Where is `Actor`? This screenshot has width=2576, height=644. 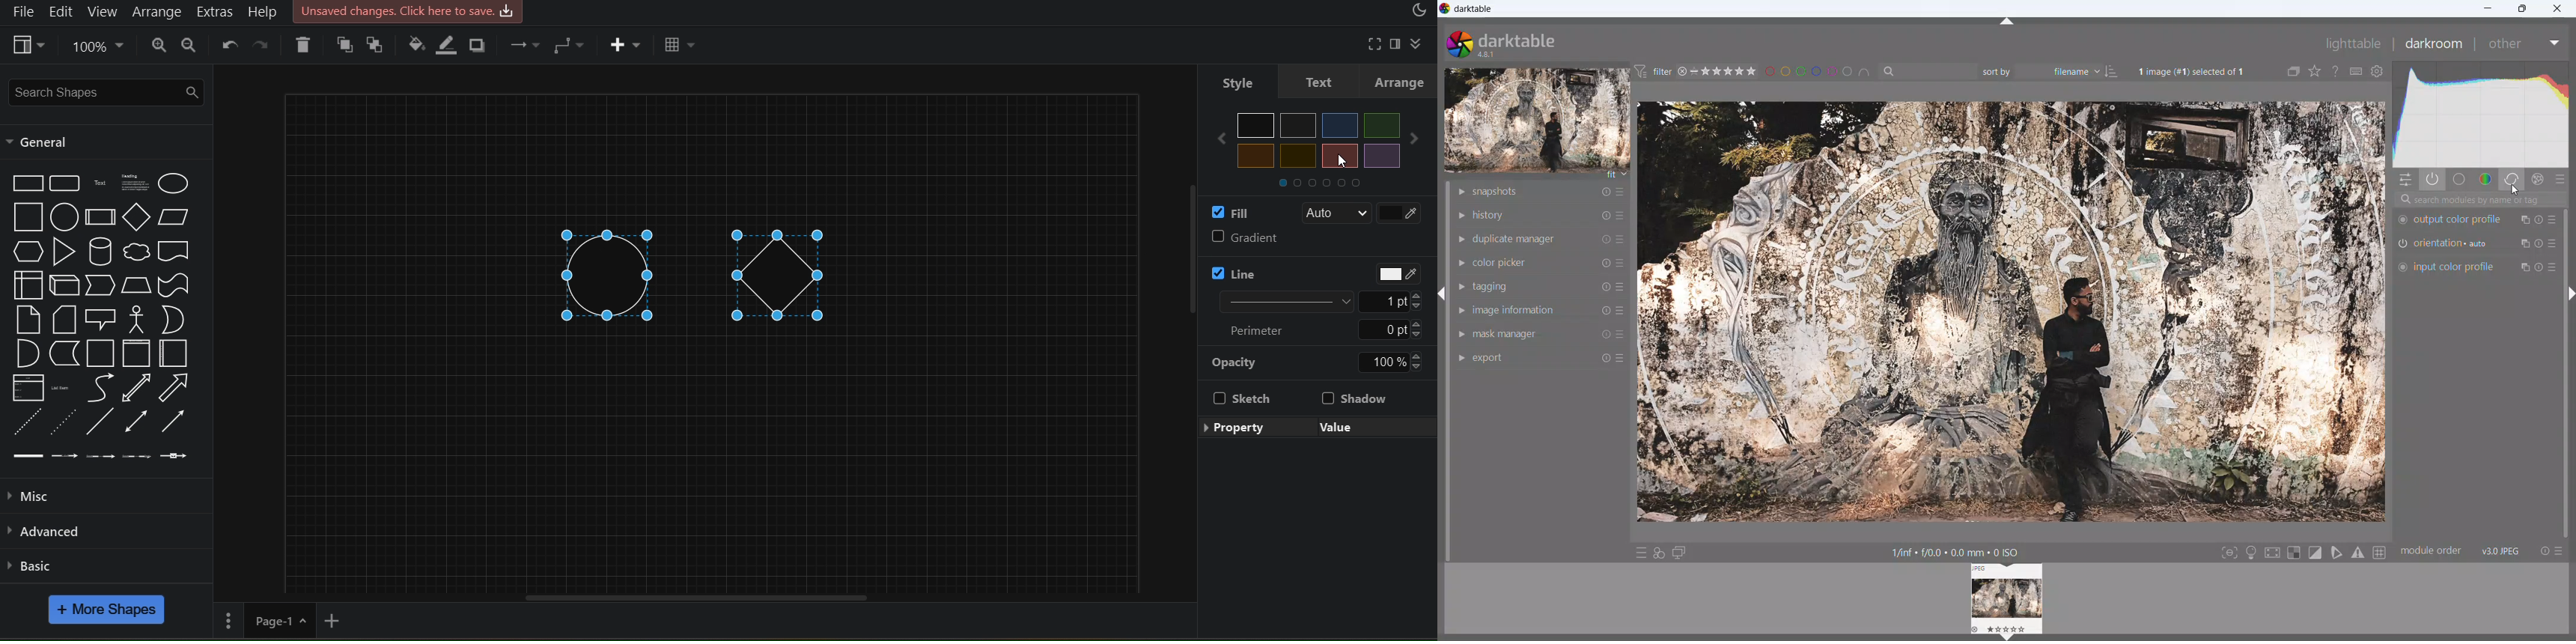 Actor is located at coordinates (137, 318).